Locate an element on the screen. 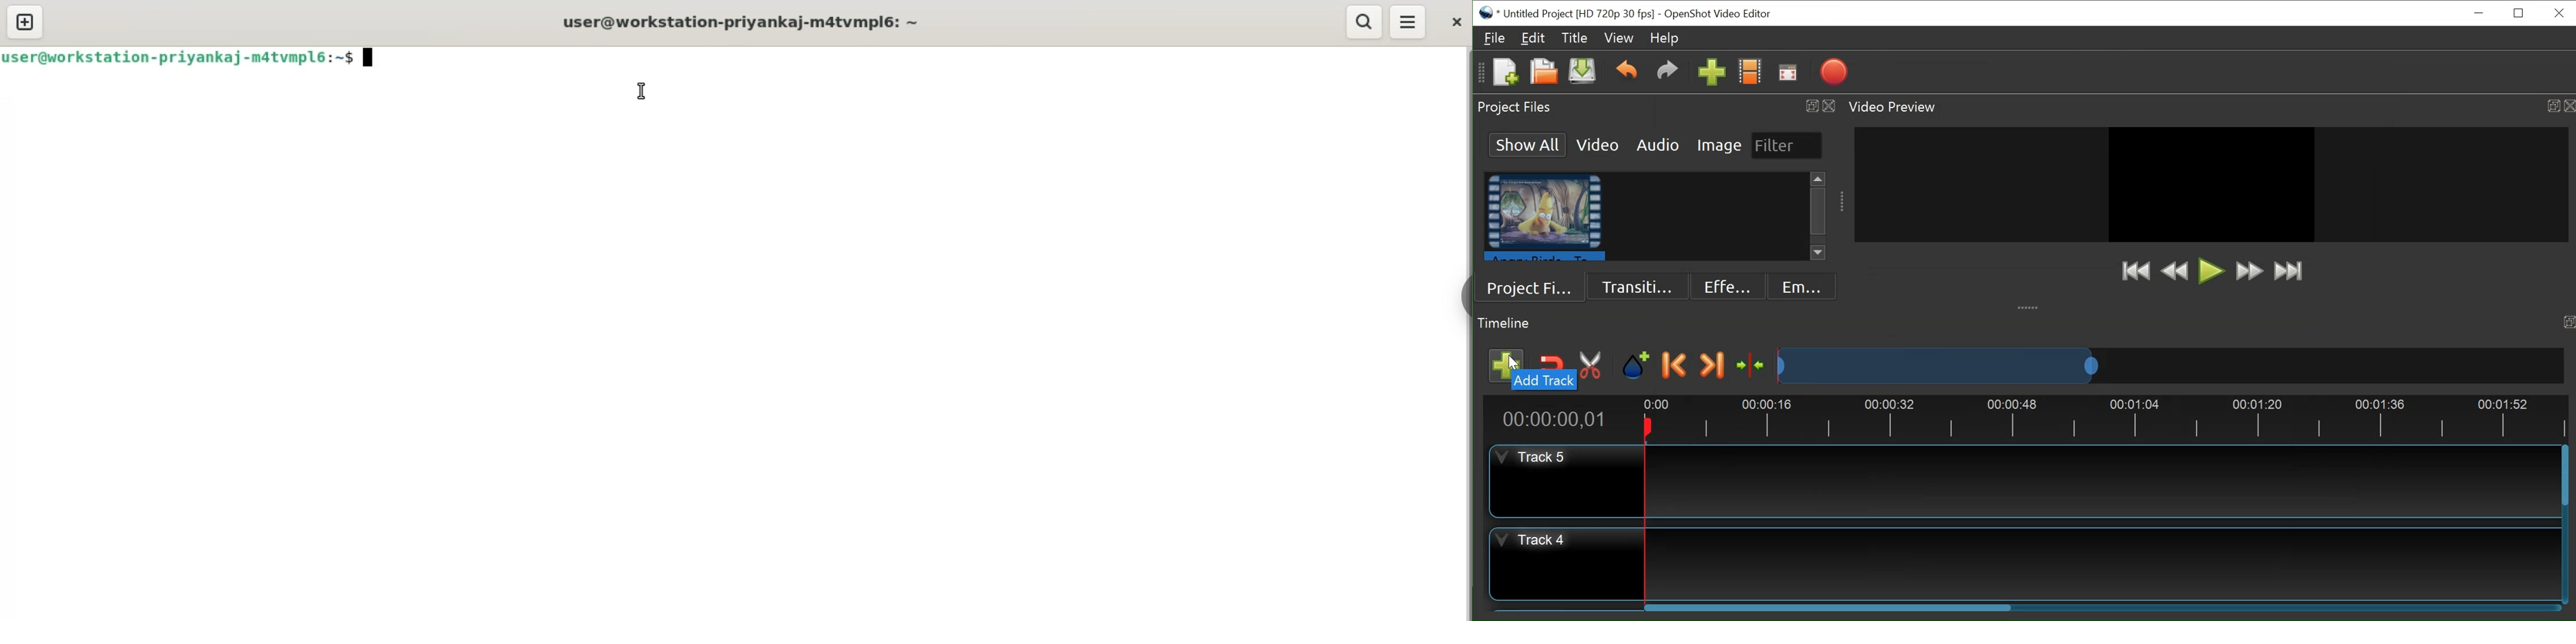 This screenshot has height=644, width=2576. New File is located at coordinates (1505, 72).